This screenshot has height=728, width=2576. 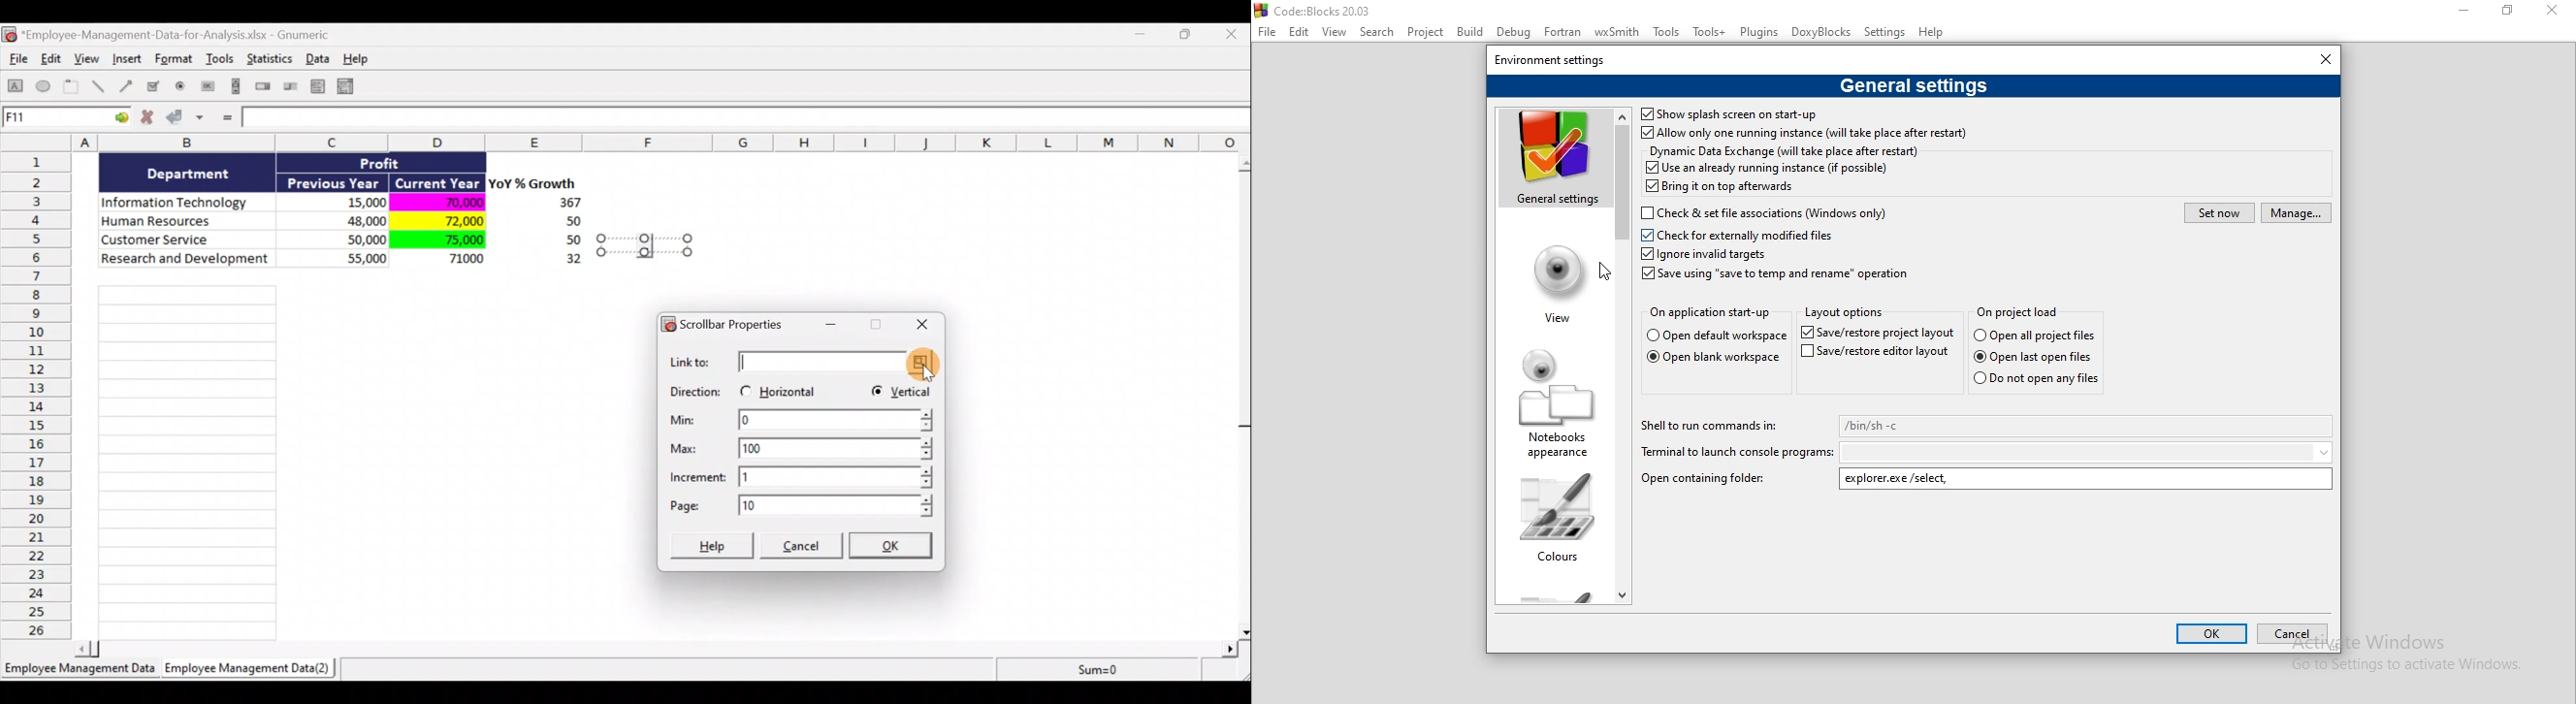 What do you see at coordinates (895, 547) in the screenshot?
I see `OK` at bounding box center [895, 547].